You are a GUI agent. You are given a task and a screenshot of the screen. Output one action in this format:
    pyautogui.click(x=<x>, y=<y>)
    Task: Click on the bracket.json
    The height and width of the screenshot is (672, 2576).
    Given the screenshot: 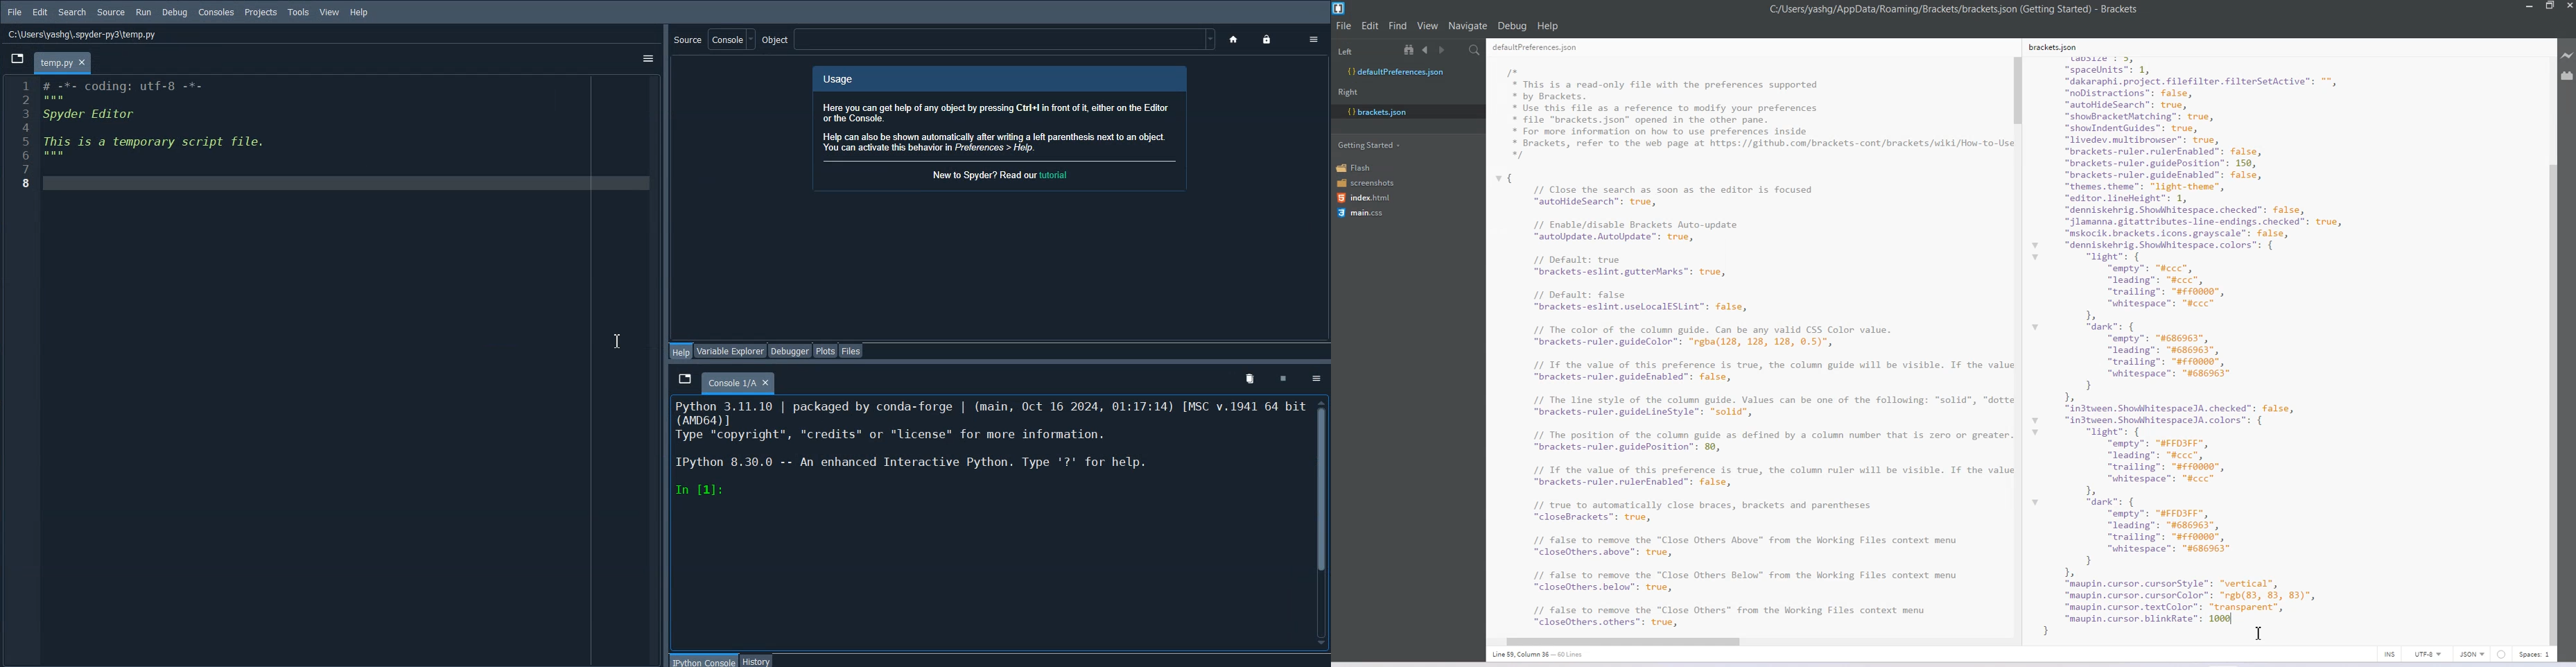 What is the action you would take?
    pyautogui.click(x=1405, y=111)
    